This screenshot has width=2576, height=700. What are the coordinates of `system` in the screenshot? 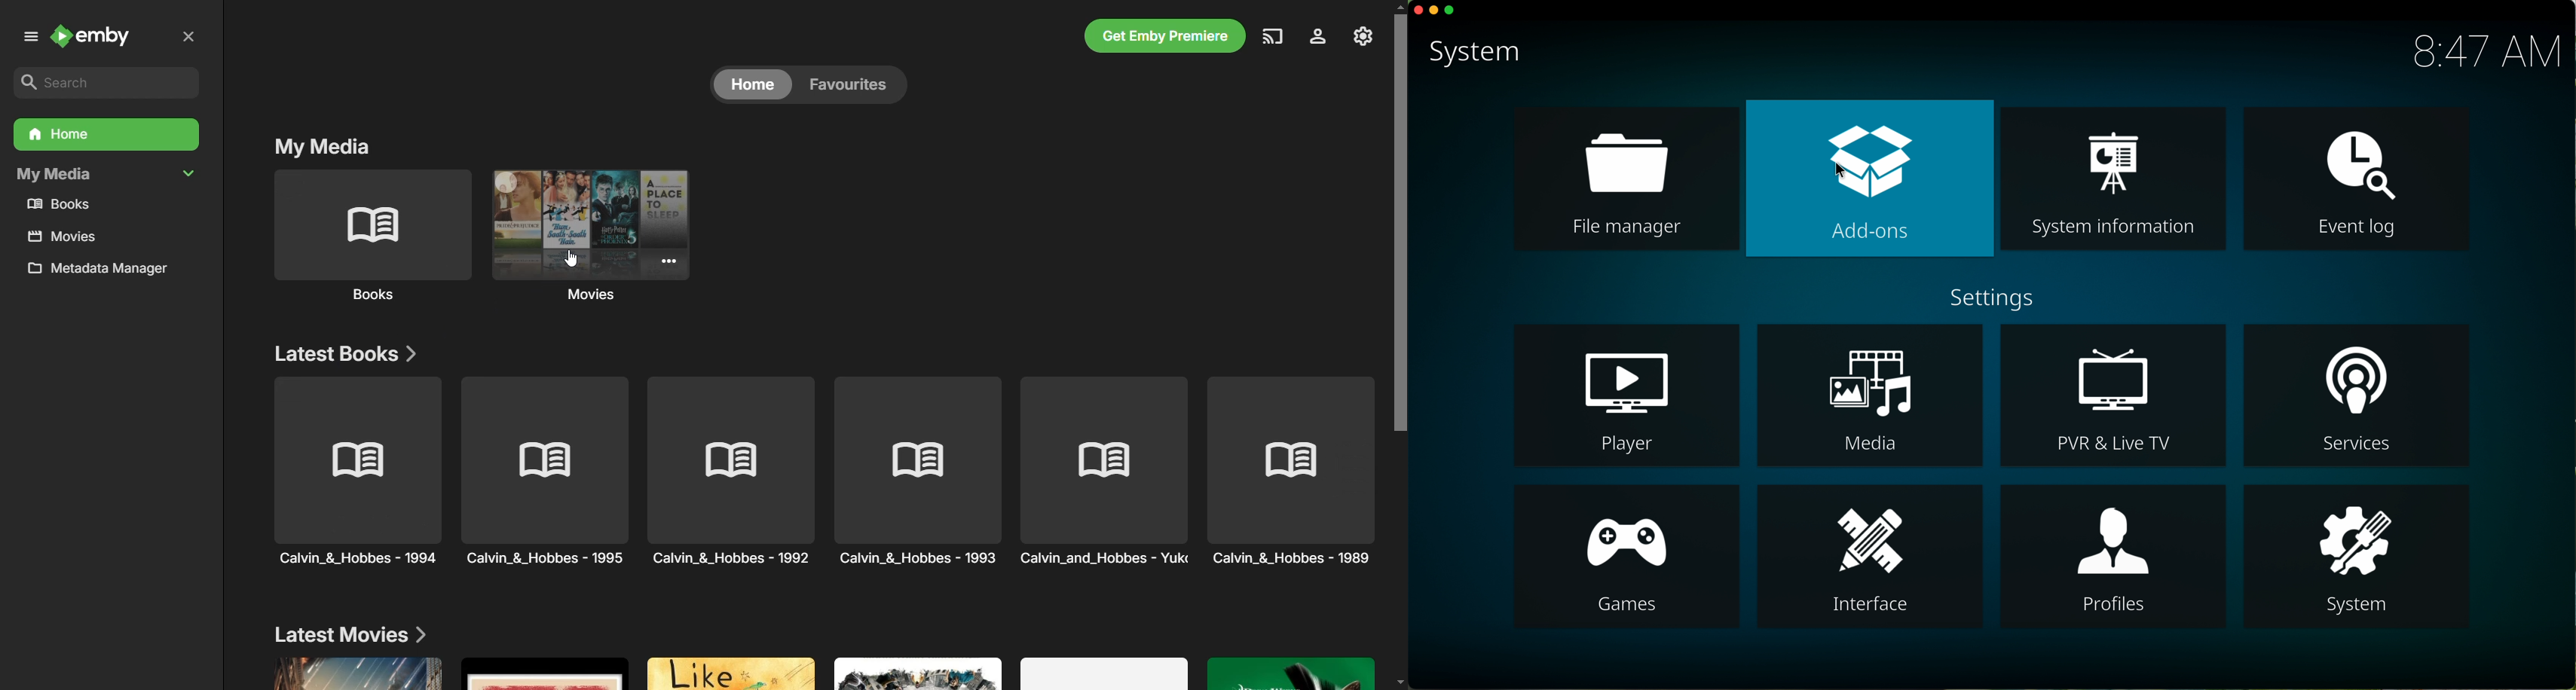 It's located at (1473, 54).